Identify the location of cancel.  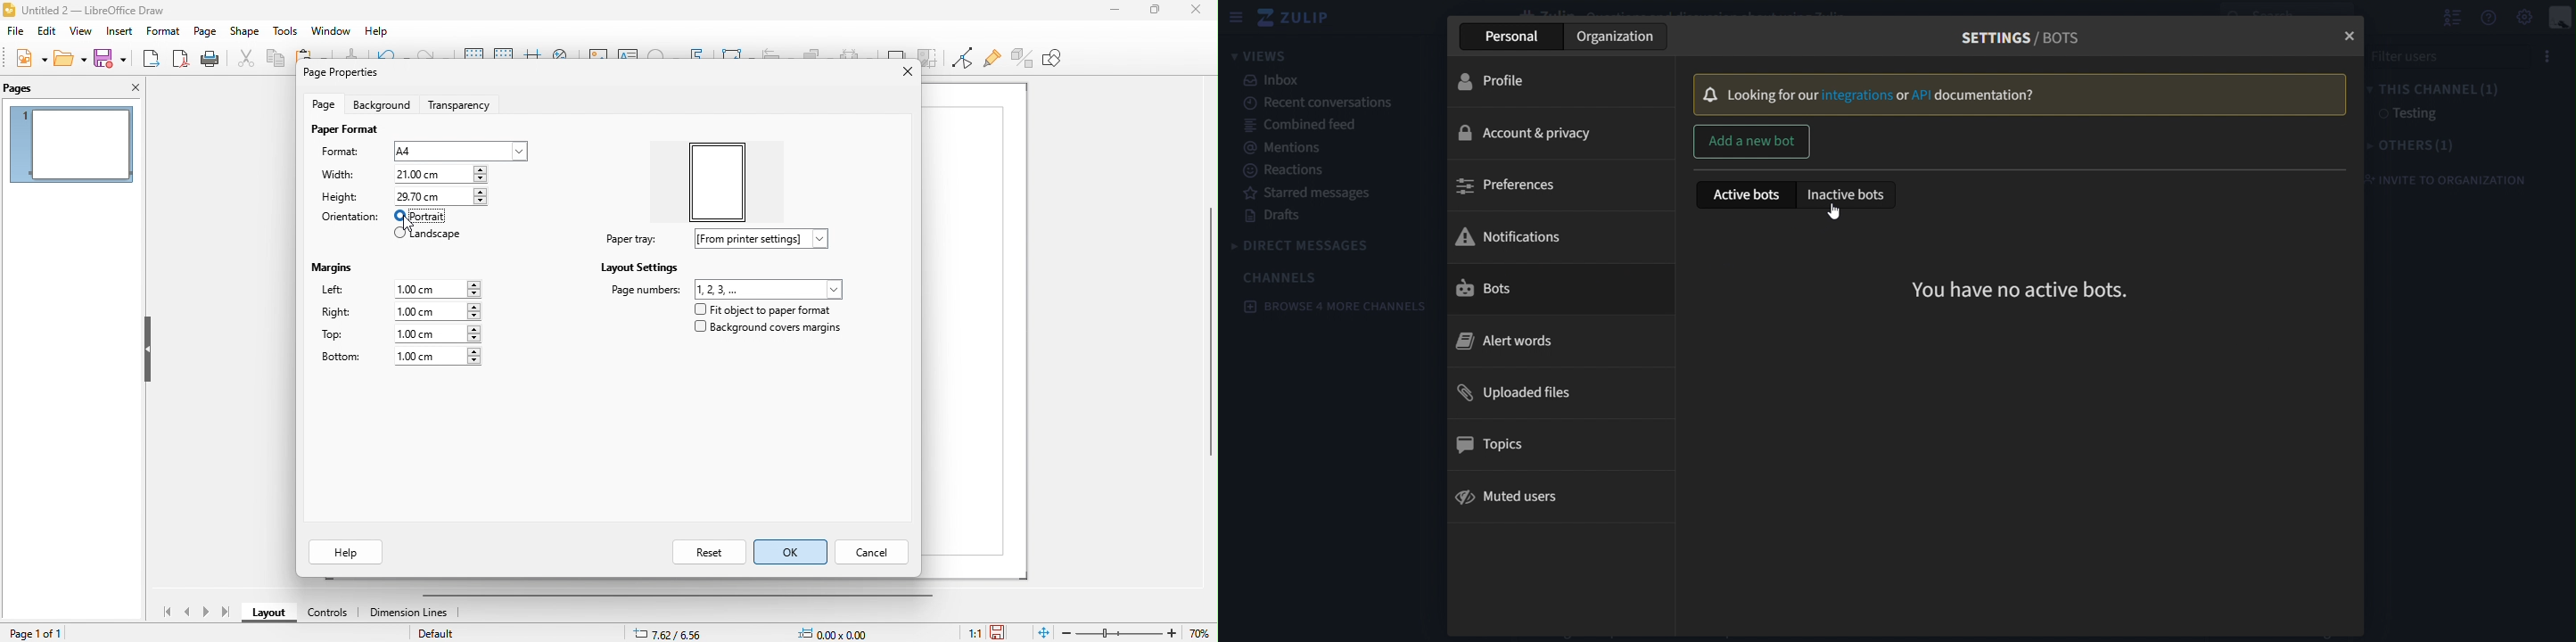
(872, 554).